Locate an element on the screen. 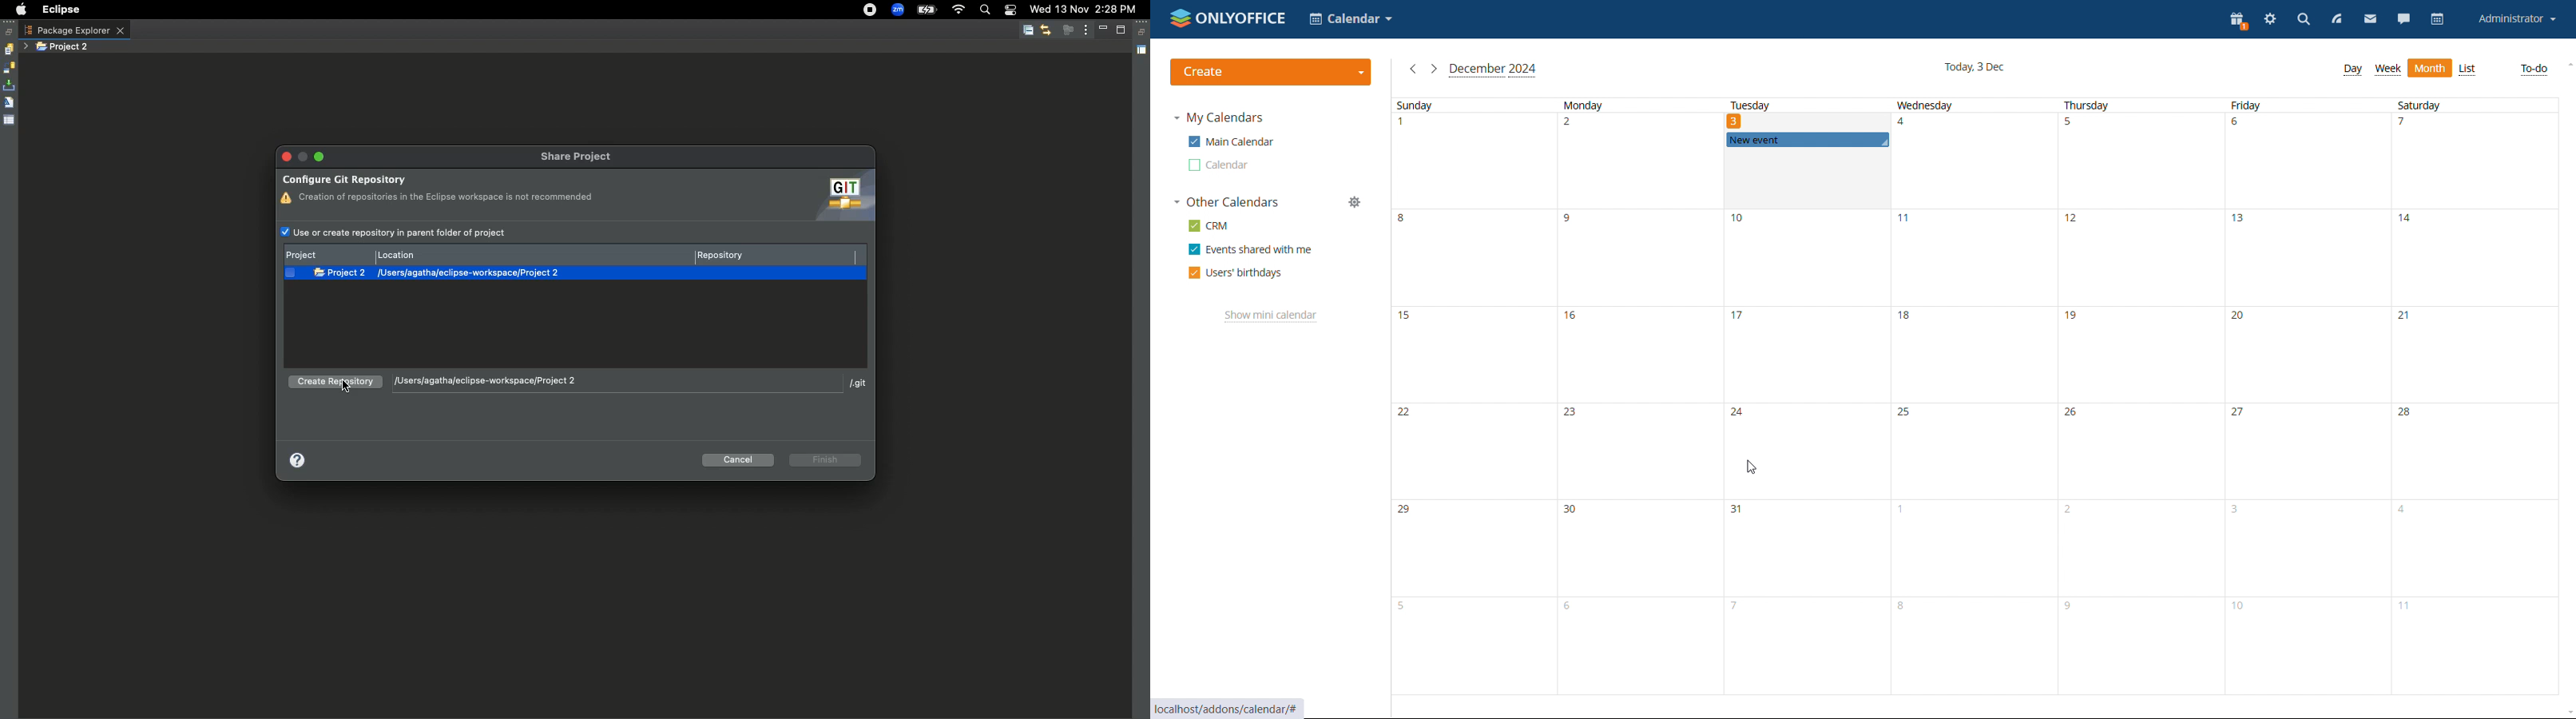 The width and height of the screenshot is (2576, 728). Close is located at coordinates (288, 157).